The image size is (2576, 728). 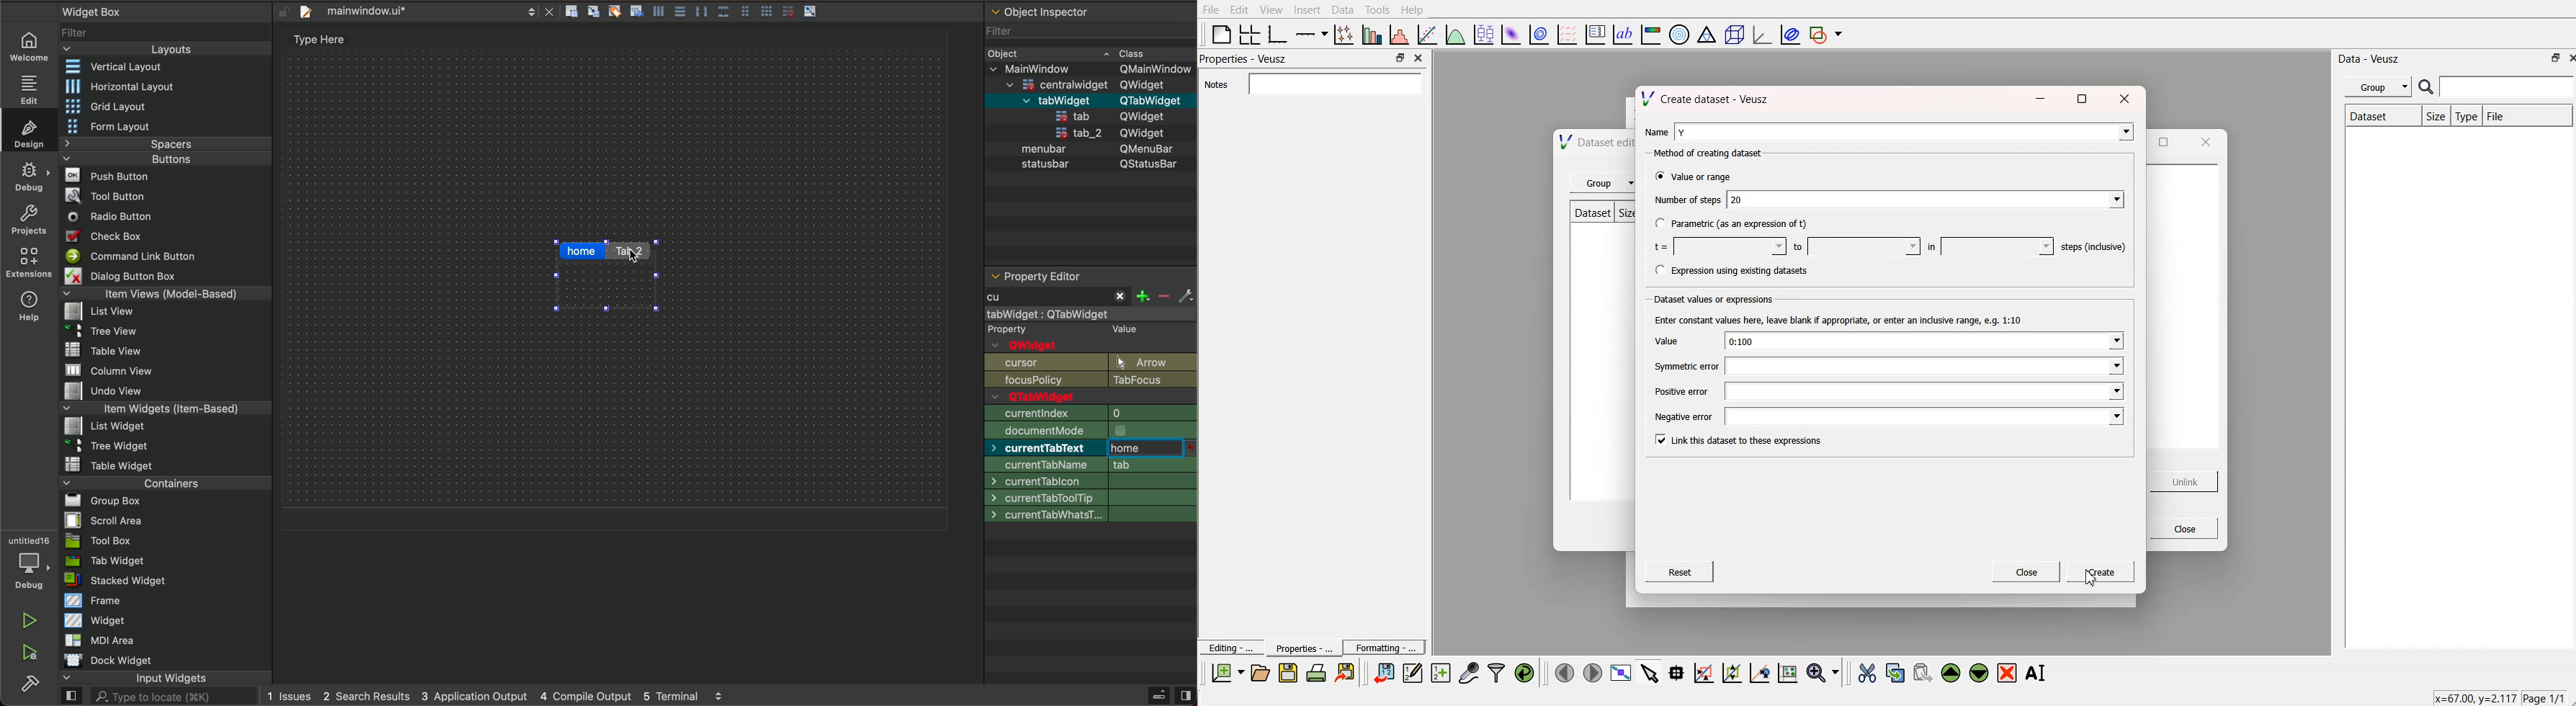 I want to click on A irae VT
\/ Create dataset - Veusz, so click(x=1705, y=97).